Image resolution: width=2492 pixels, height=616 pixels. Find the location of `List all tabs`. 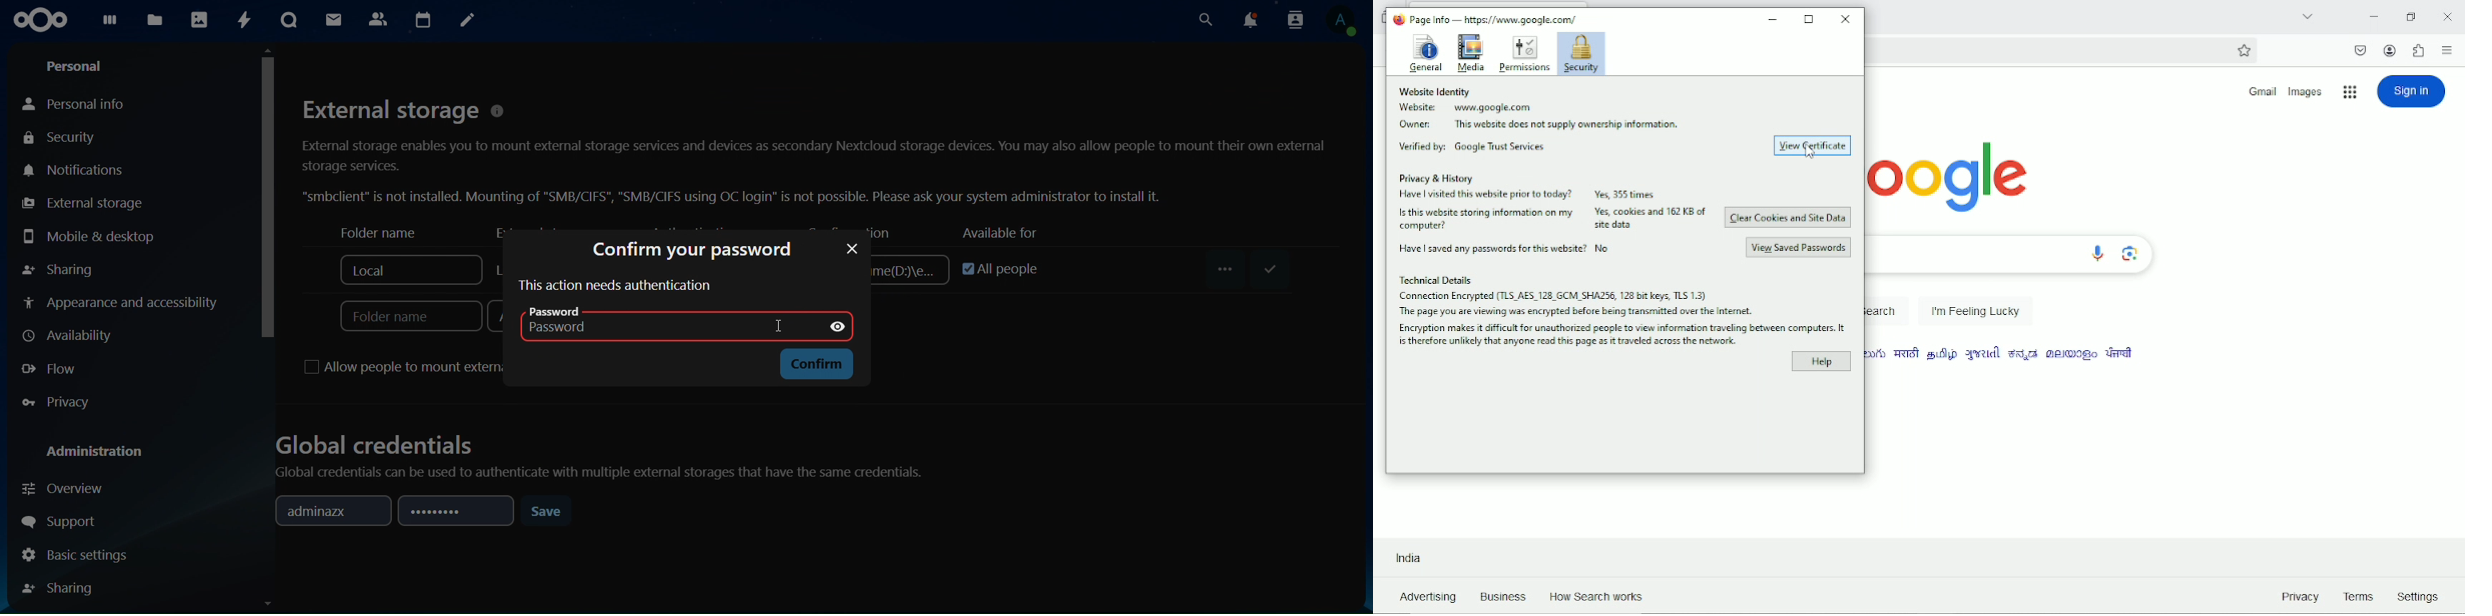

List all tabs is located at coordinates (2308, 12).